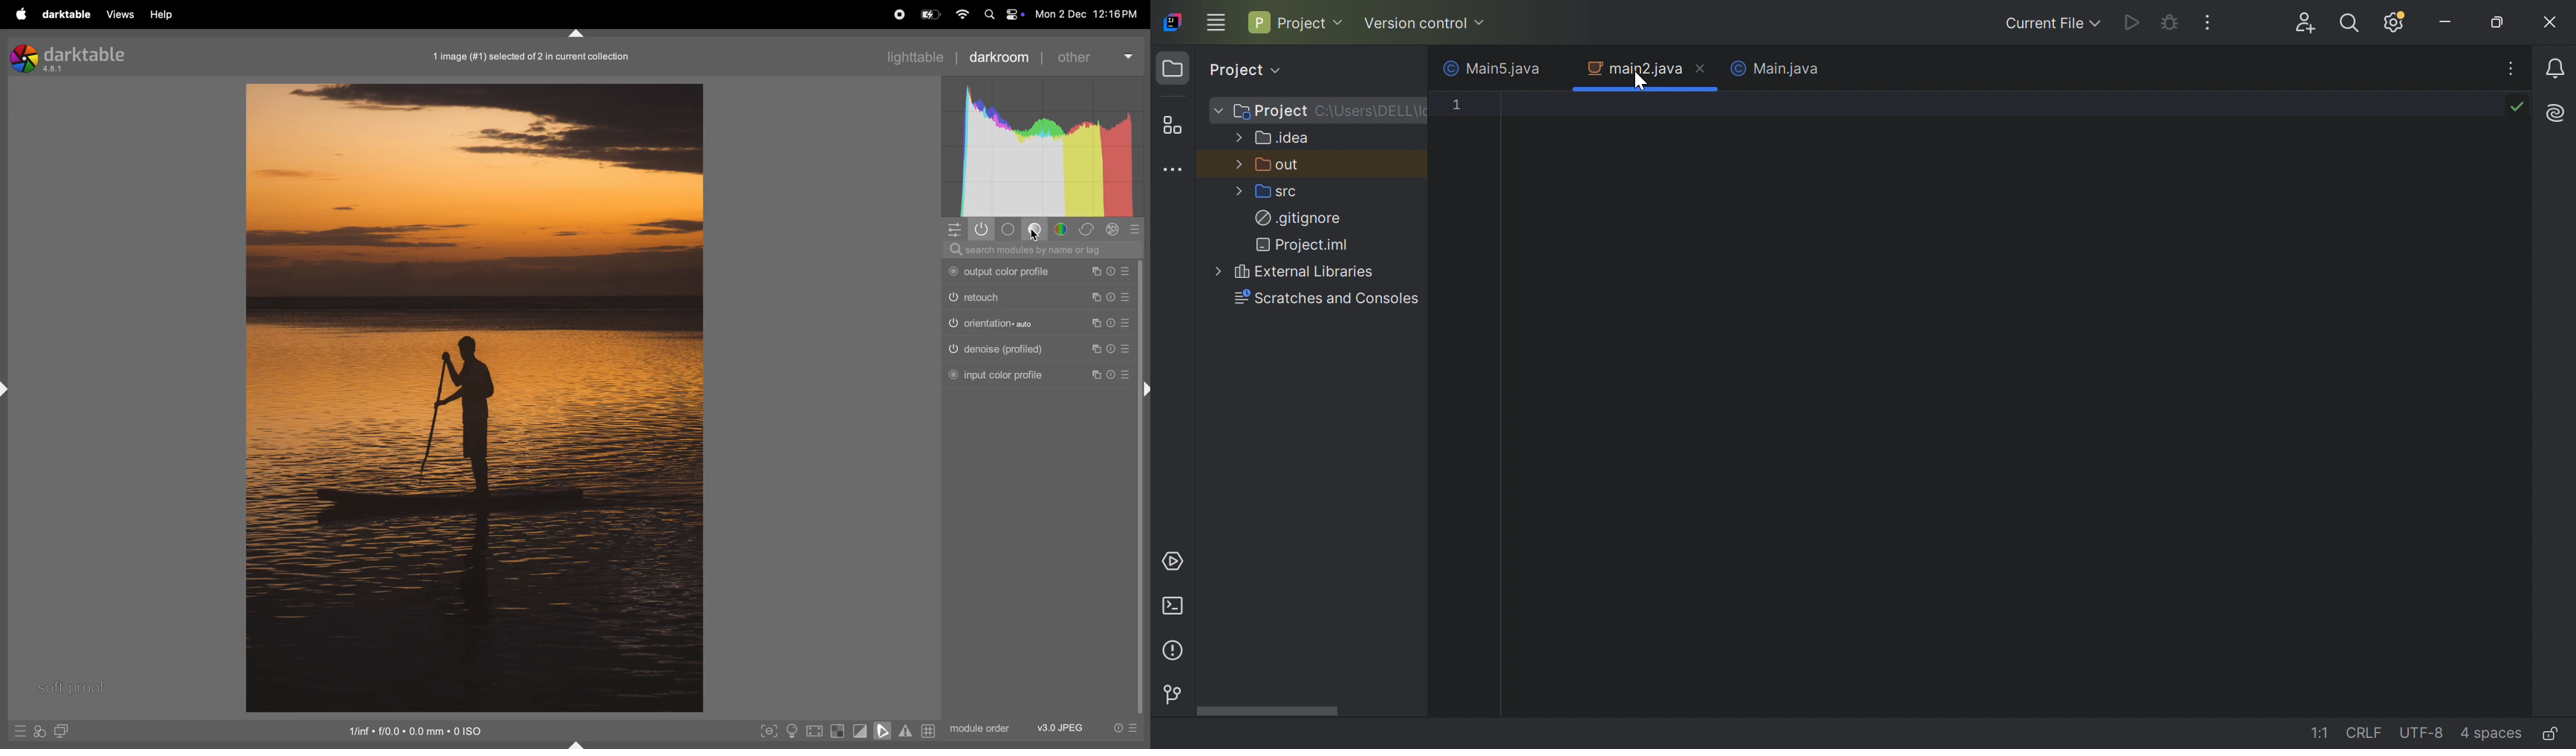 The height and width of the screenshot is (756, 2576). Describe the element at coordinates (860, 731) in the screenshot. I see `toggle clipping indications` at that location.